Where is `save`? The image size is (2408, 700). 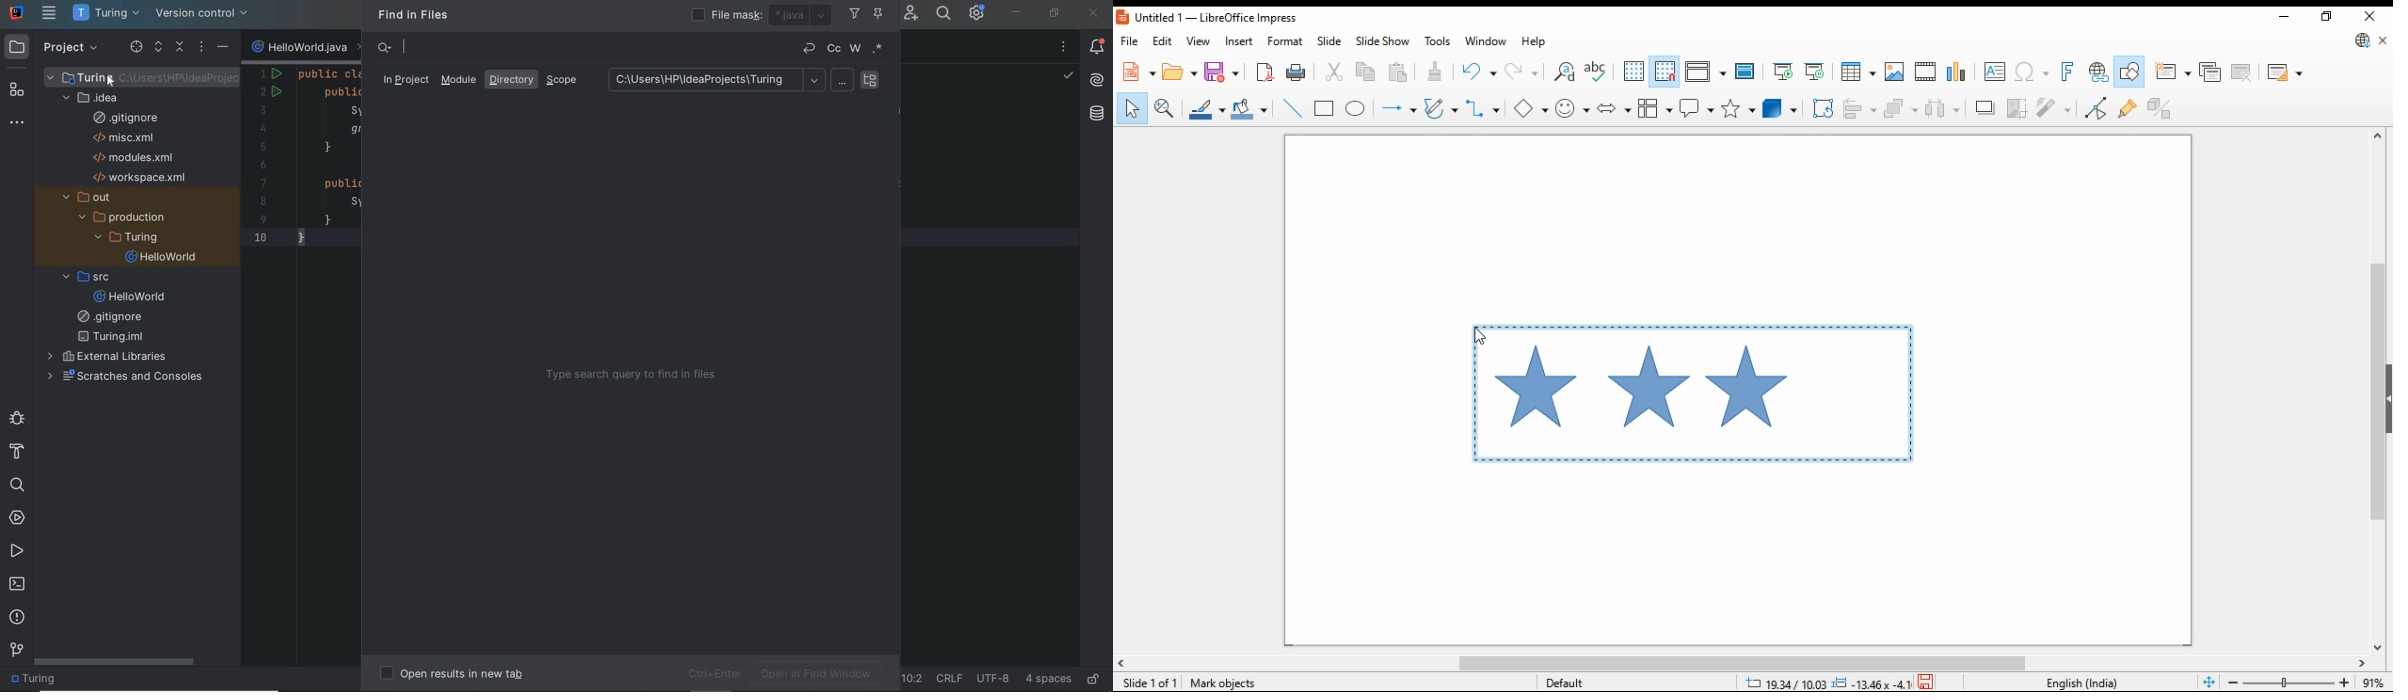
save is located at coordinates (1925, 681).